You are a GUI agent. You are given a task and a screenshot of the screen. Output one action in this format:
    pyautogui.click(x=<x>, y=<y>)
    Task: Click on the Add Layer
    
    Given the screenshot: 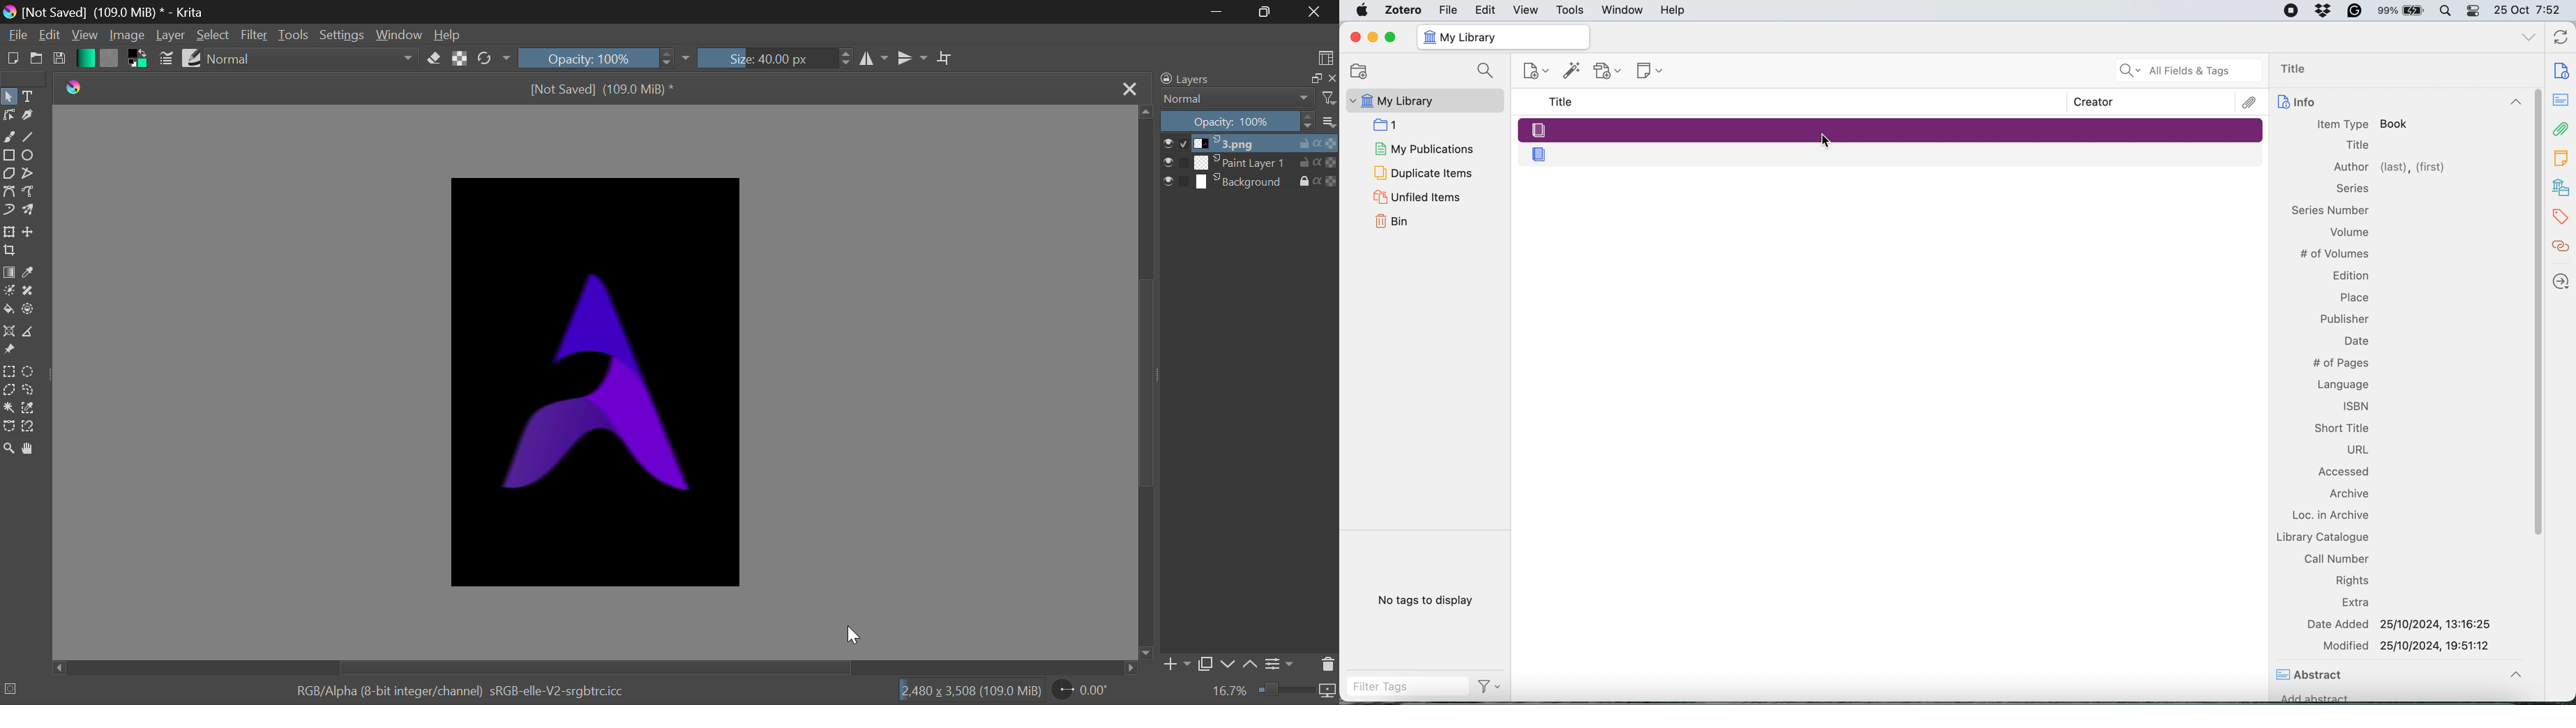 What is the action you would take?
    pyautogui.click(x=1176, y=665)
    